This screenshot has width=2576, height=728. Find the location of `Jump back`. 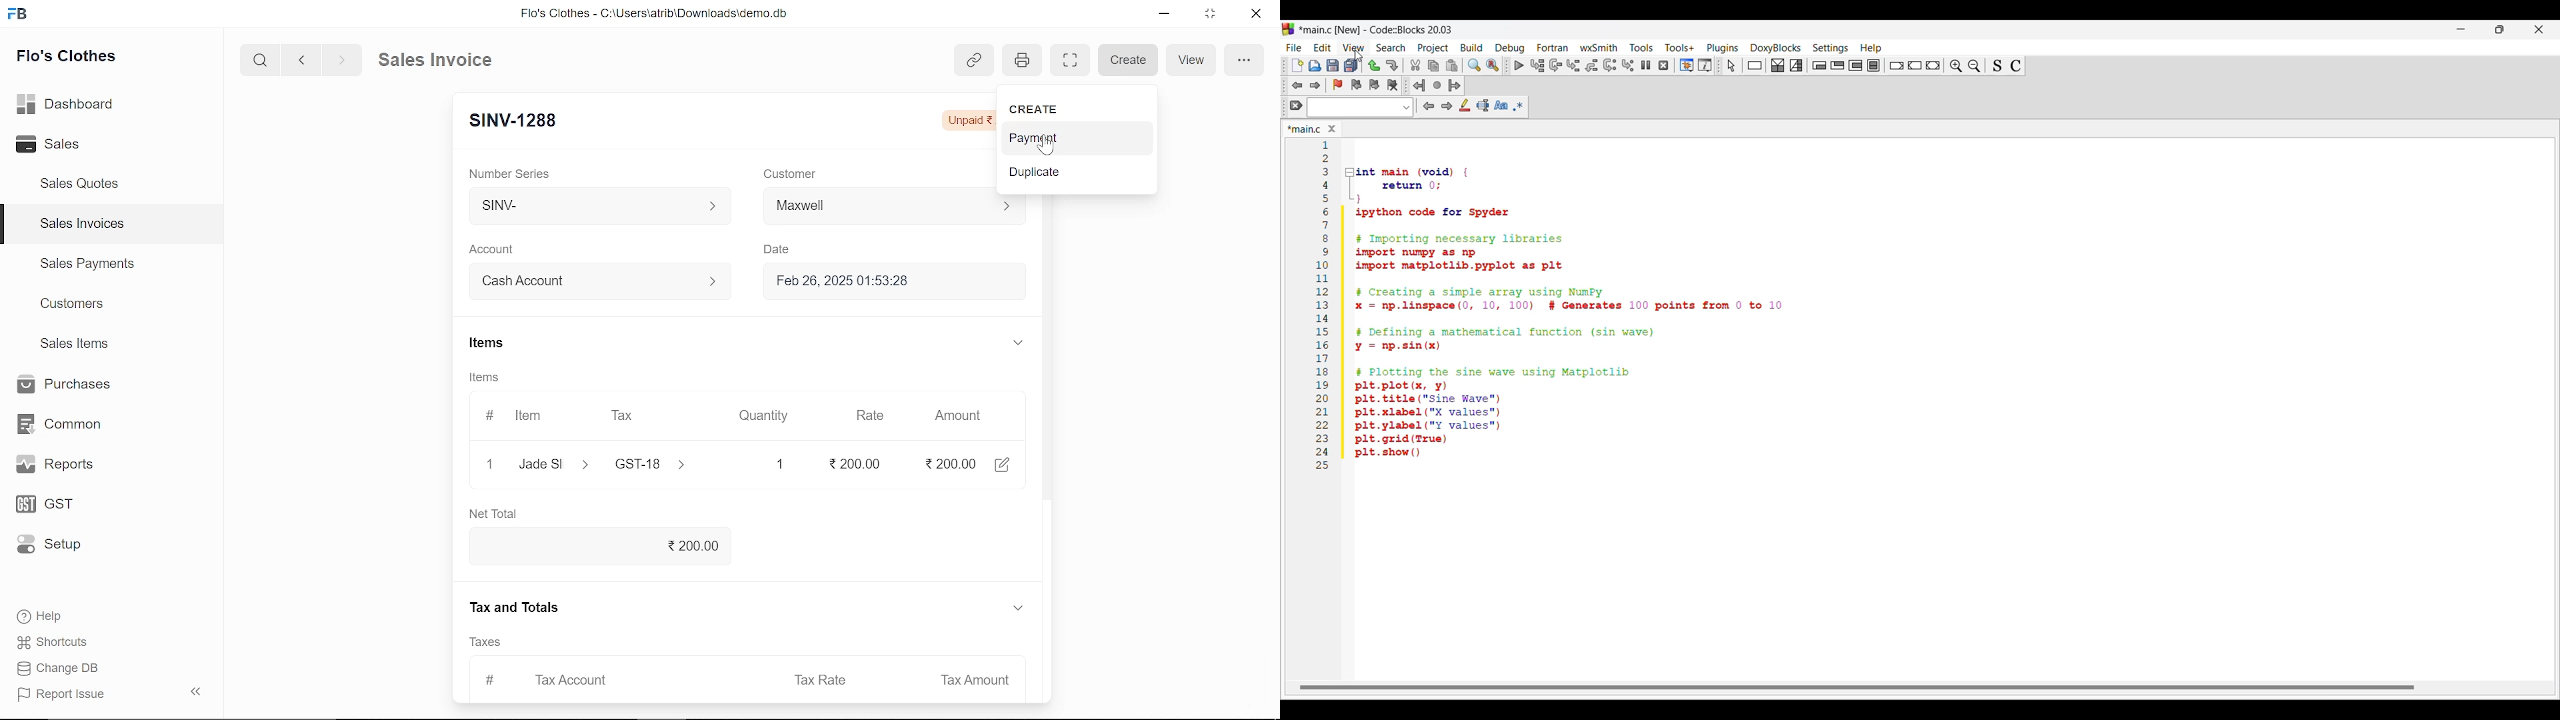

Jump back is located at coordinates (1419, 85).